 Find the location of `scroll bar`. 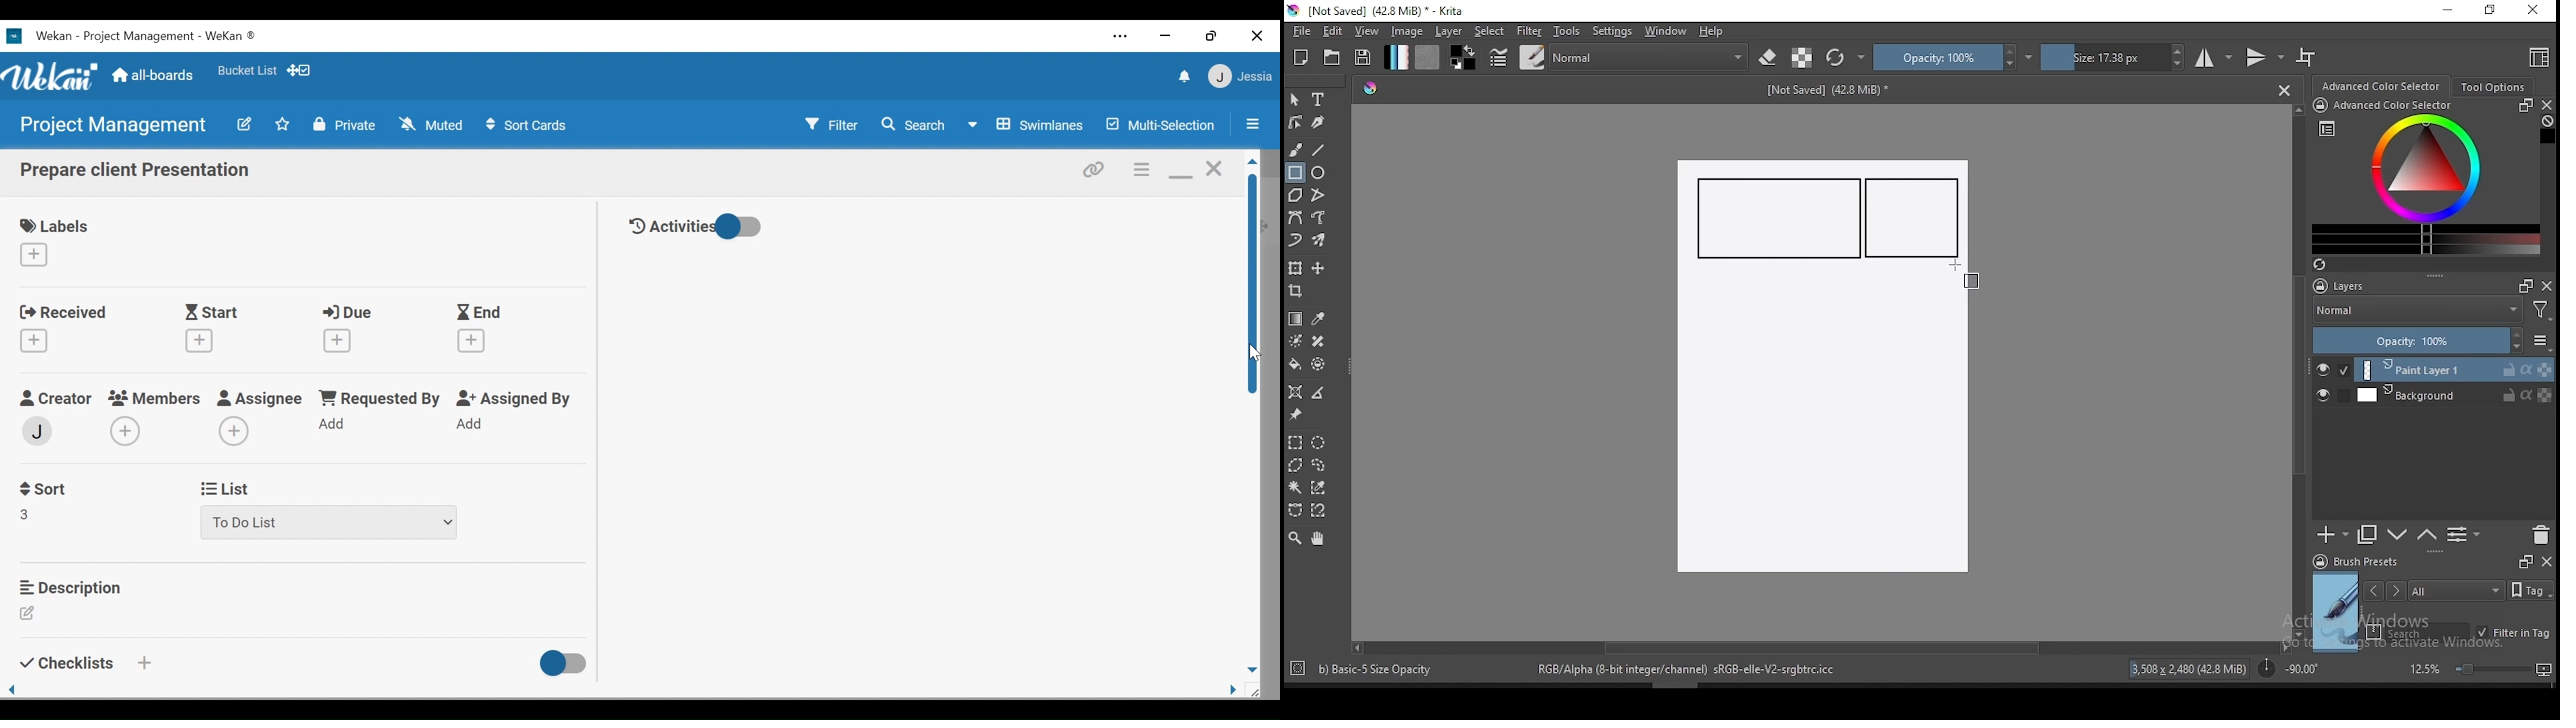

scroll bar is located at coordinates (2300, 370).